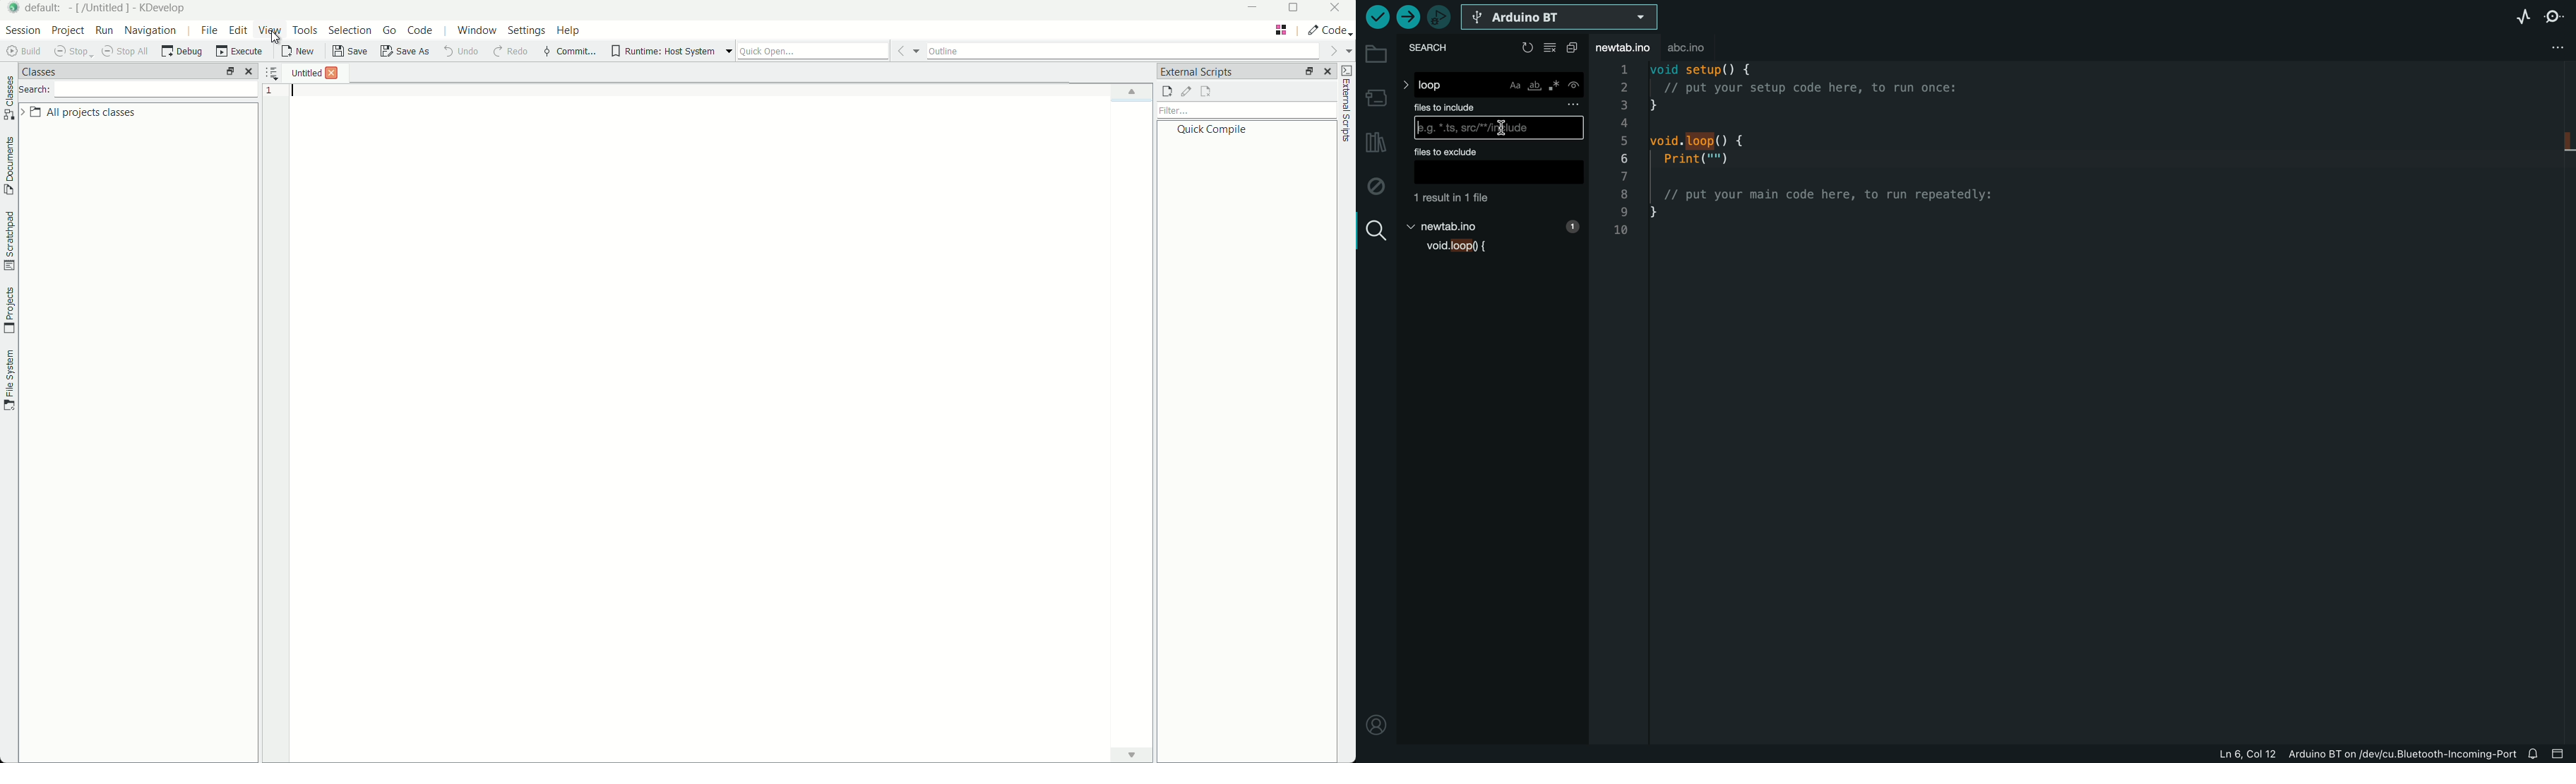 Image resolution: width=2576 pixels, height=784 pixels. I want to click on clear, so click(1553, 48).